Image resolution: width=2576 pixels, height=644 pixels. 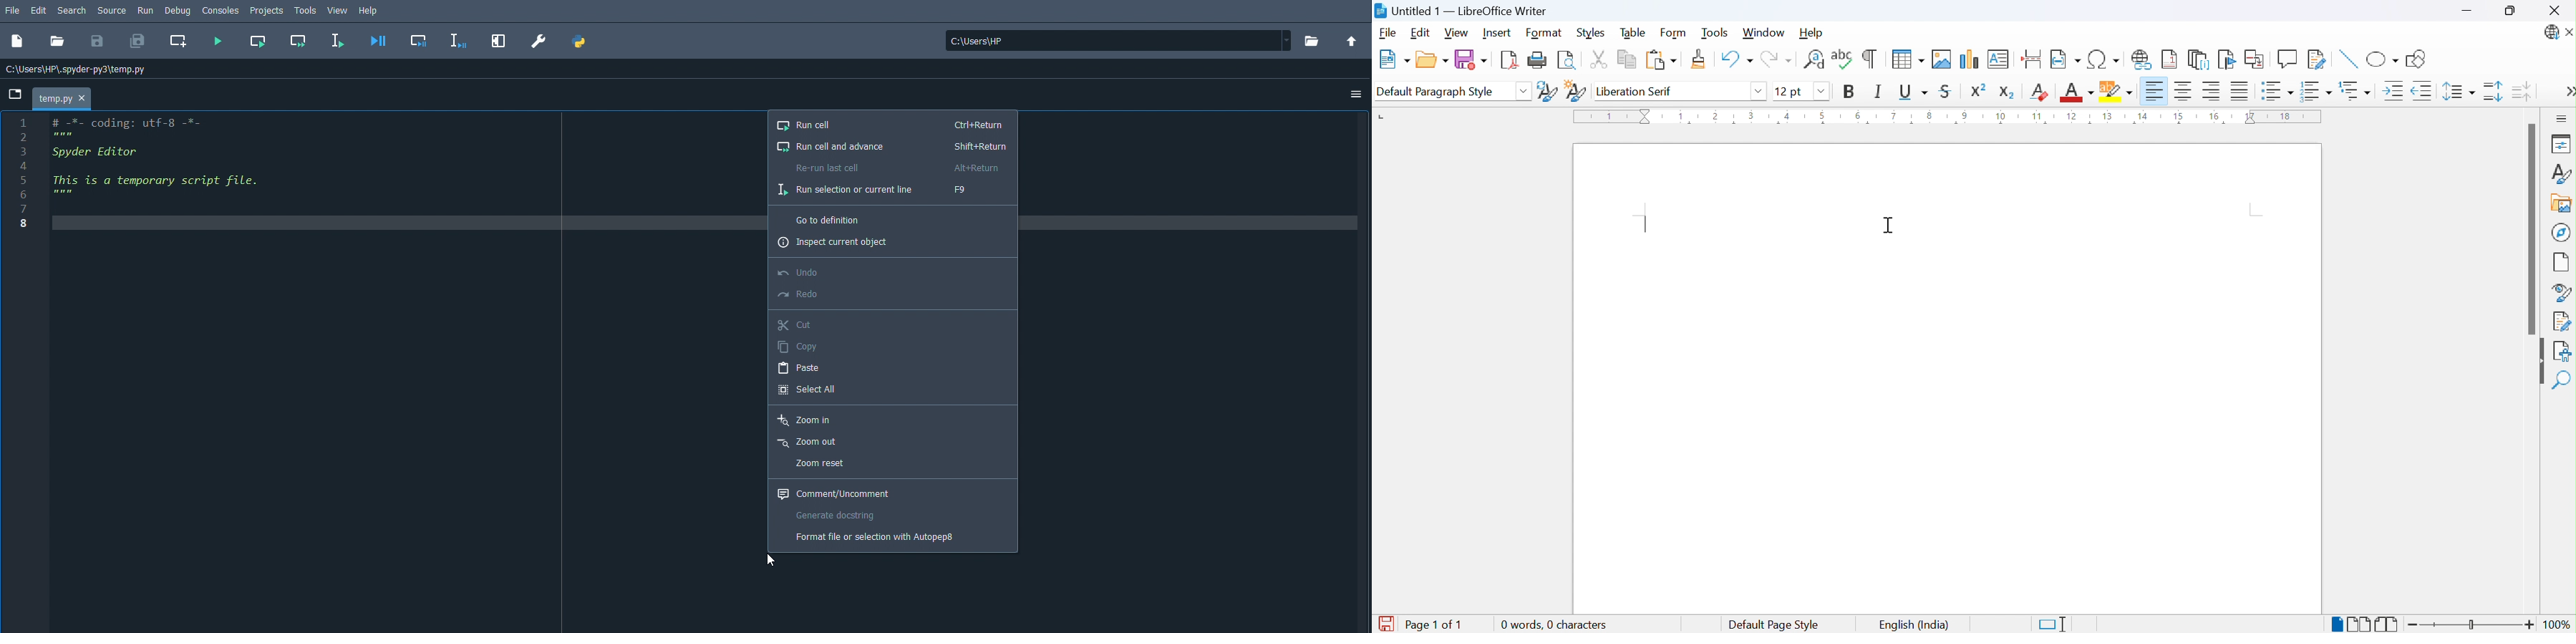 I want to click on Undo, so click(x=1735, y=59).